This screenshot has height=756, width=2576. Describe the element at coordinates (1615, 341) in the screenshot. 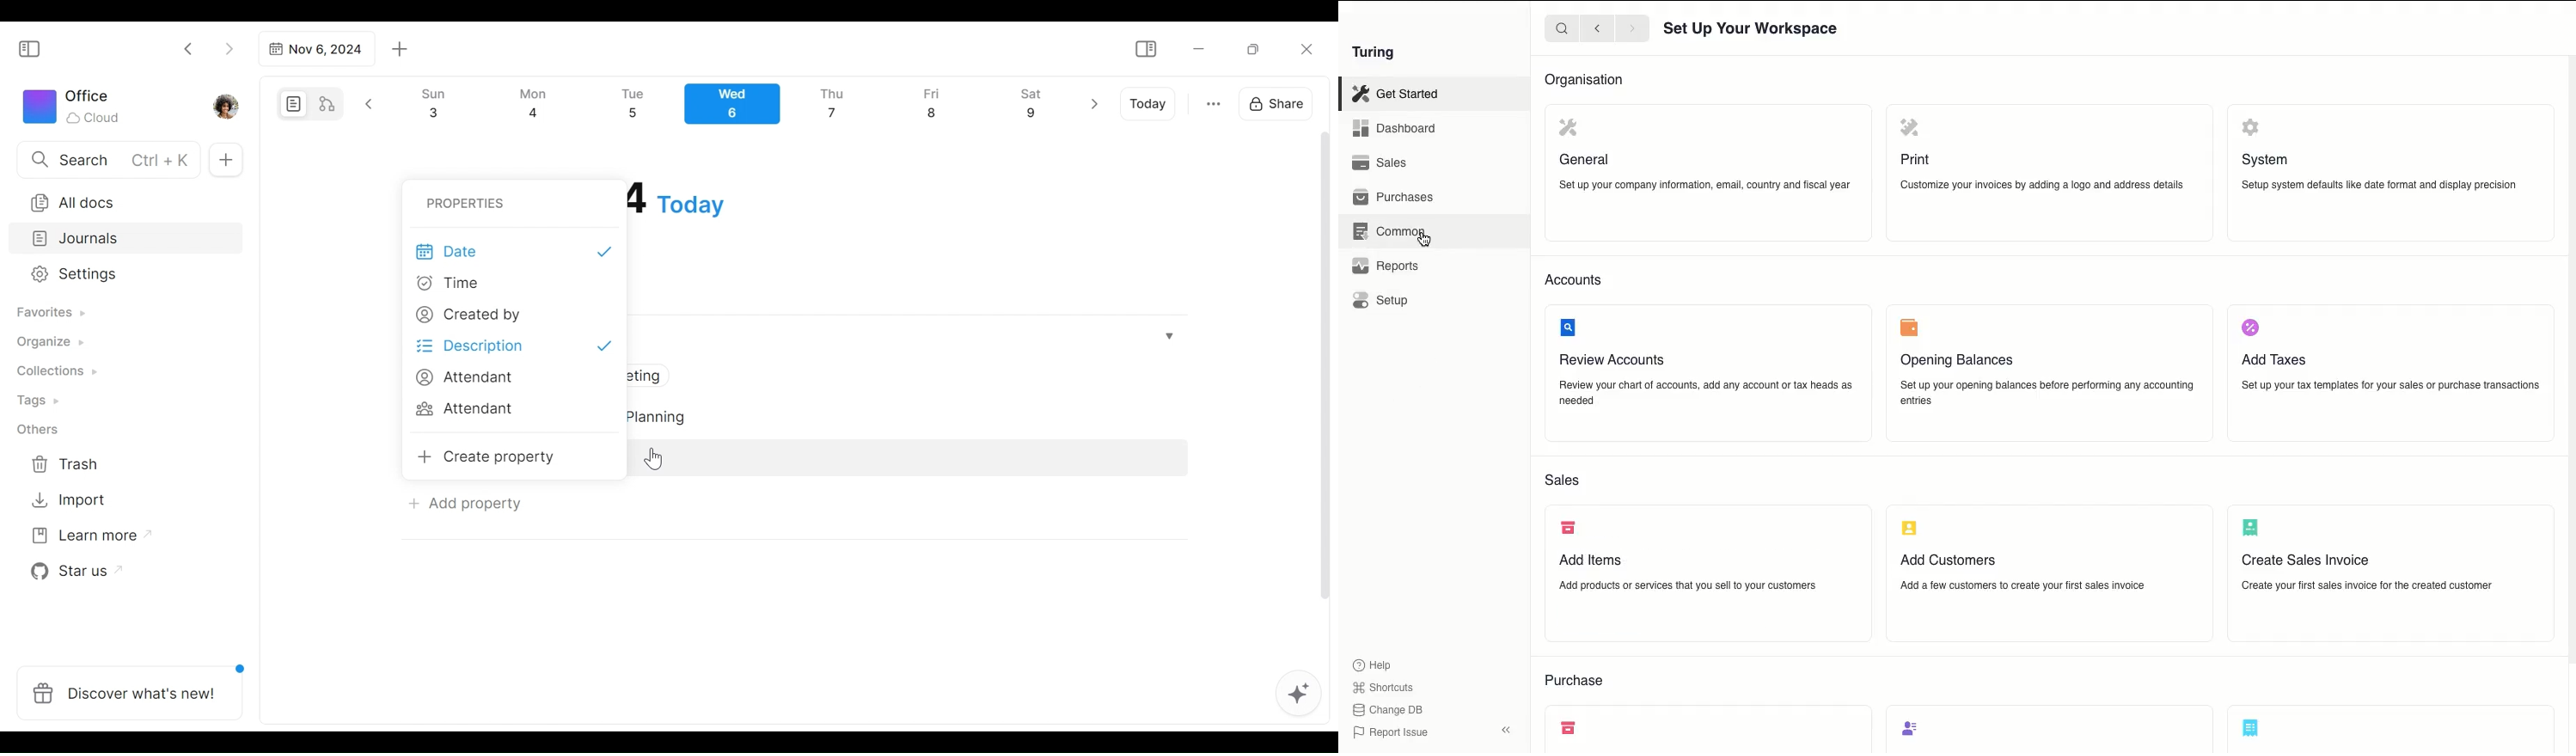

I see `Review Accounts` at that location.